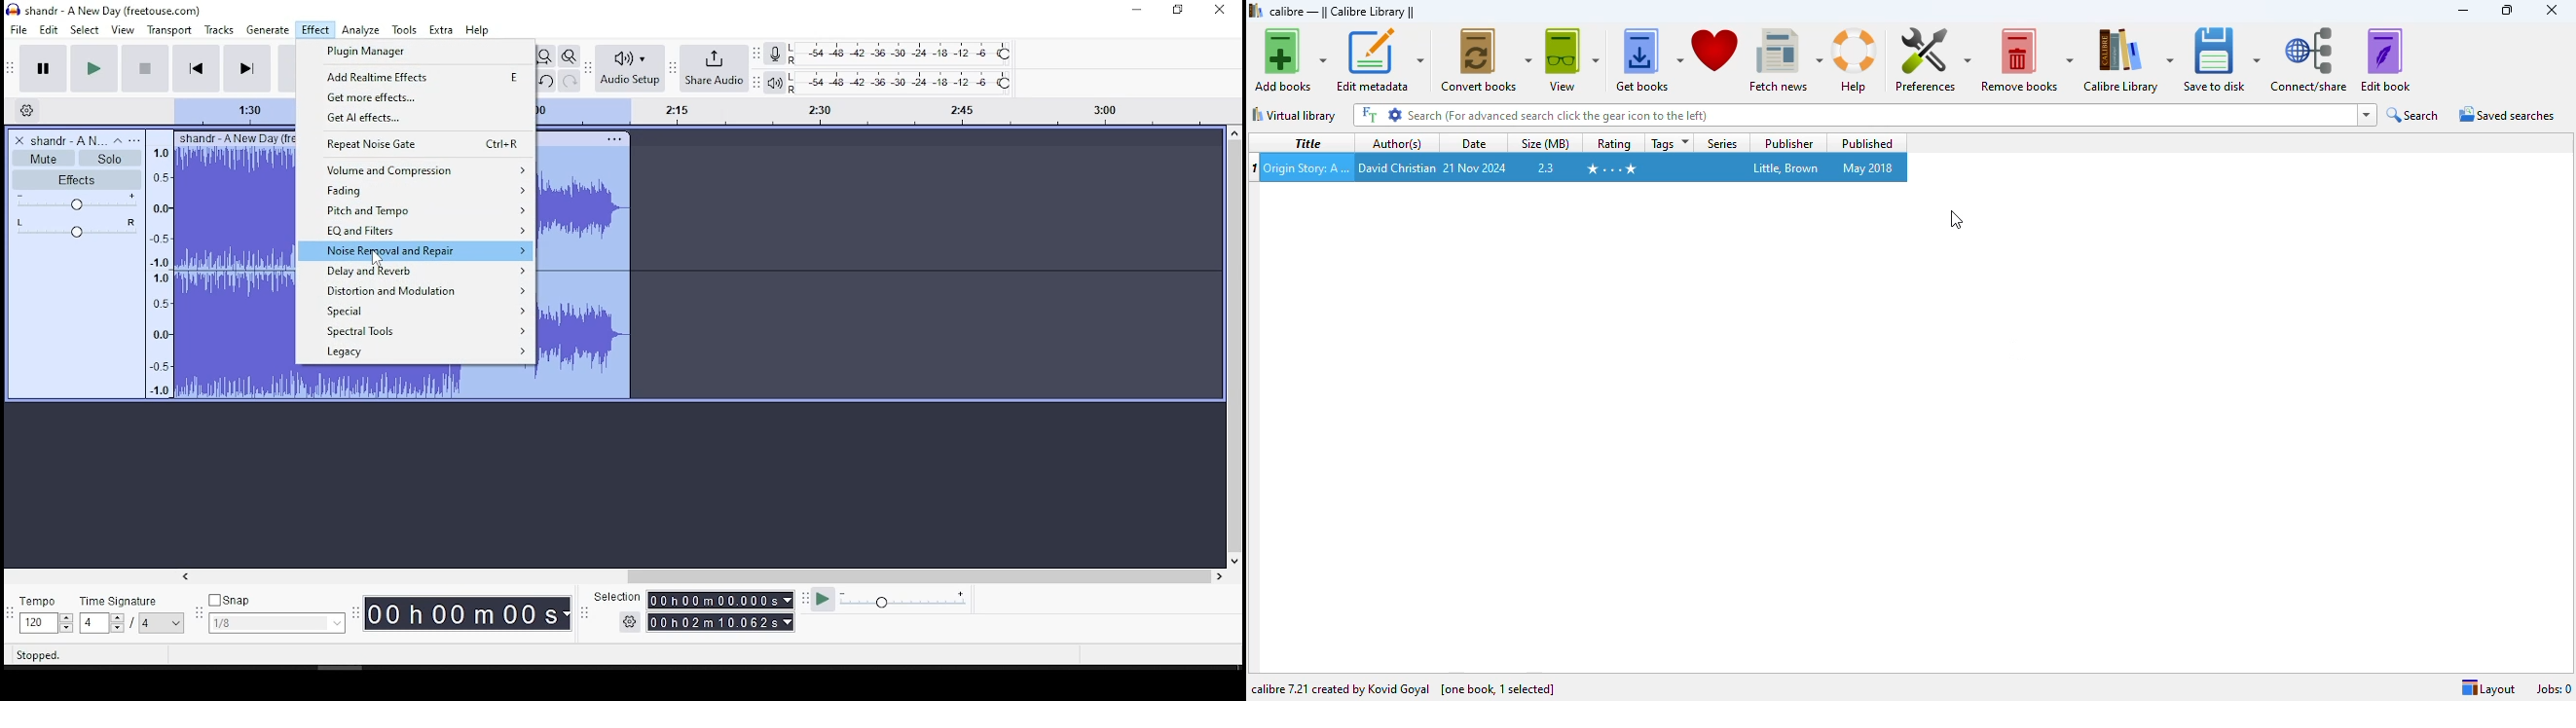  Describe the element at coordinates (1855, 115) in the screenshot. I see `search` at that location.